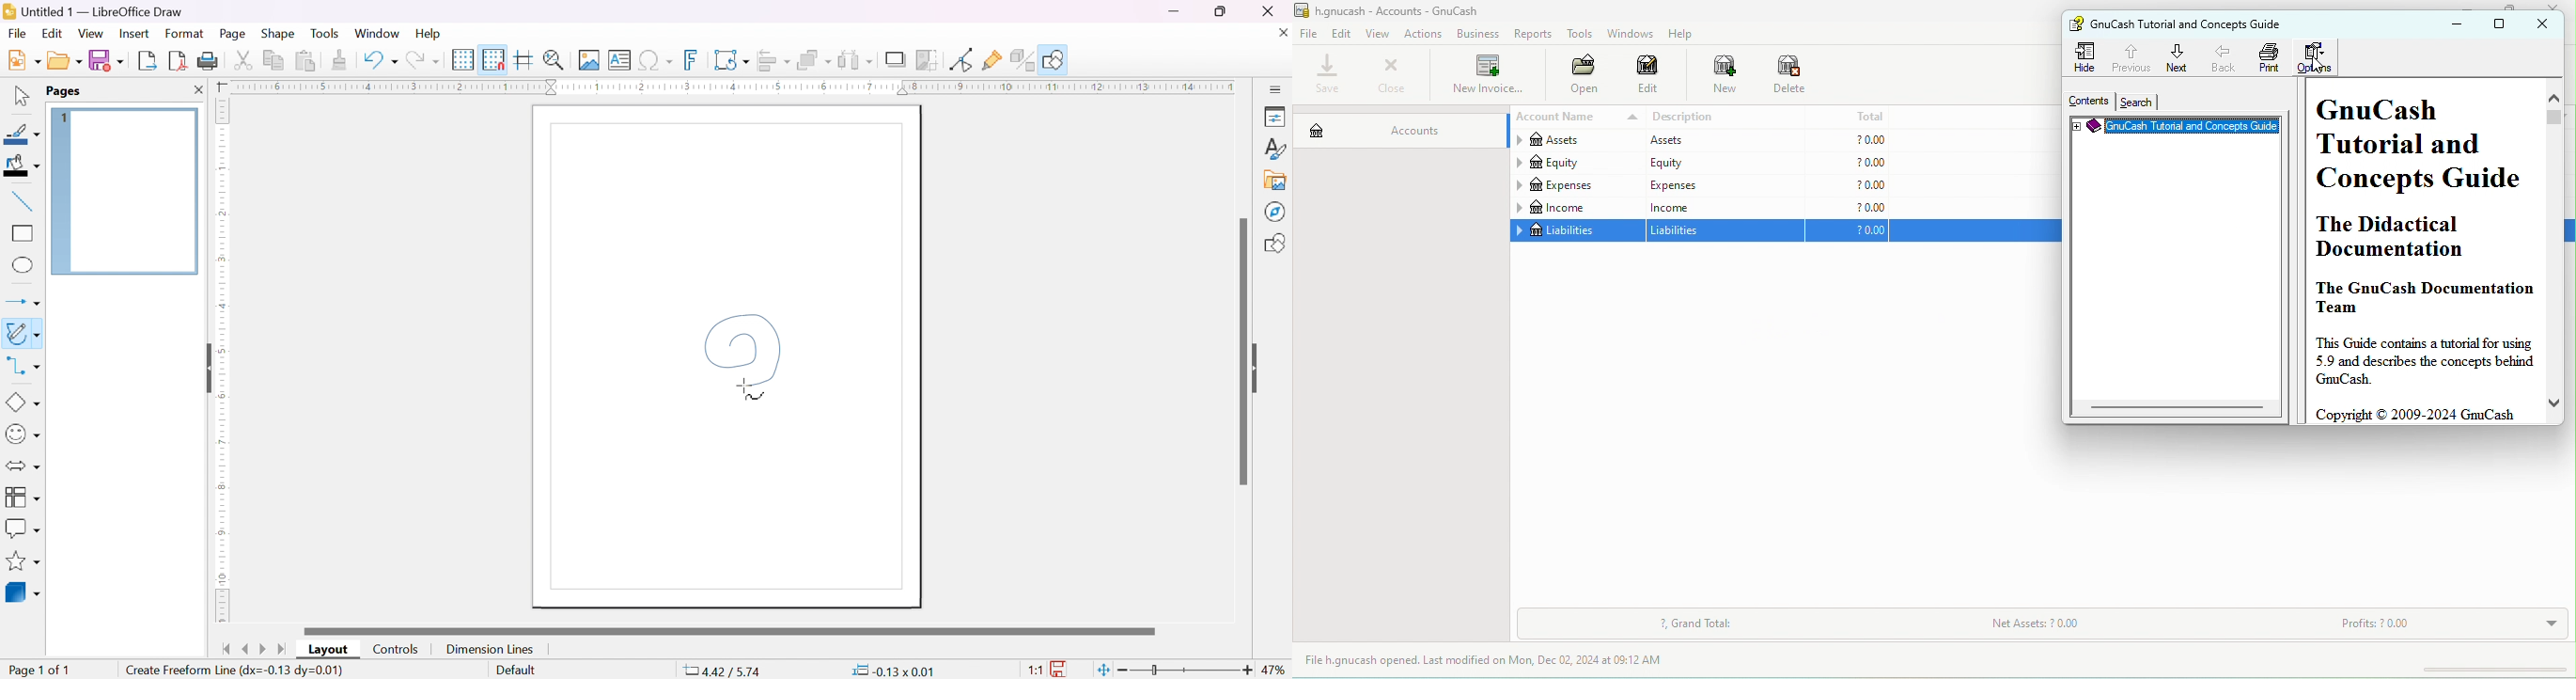 The height and width of the screenshot is (700, 2576). What do you see at coordinates (1188, 671) in the screenshot?
I see `slider` at bounding box center [1188, 671].